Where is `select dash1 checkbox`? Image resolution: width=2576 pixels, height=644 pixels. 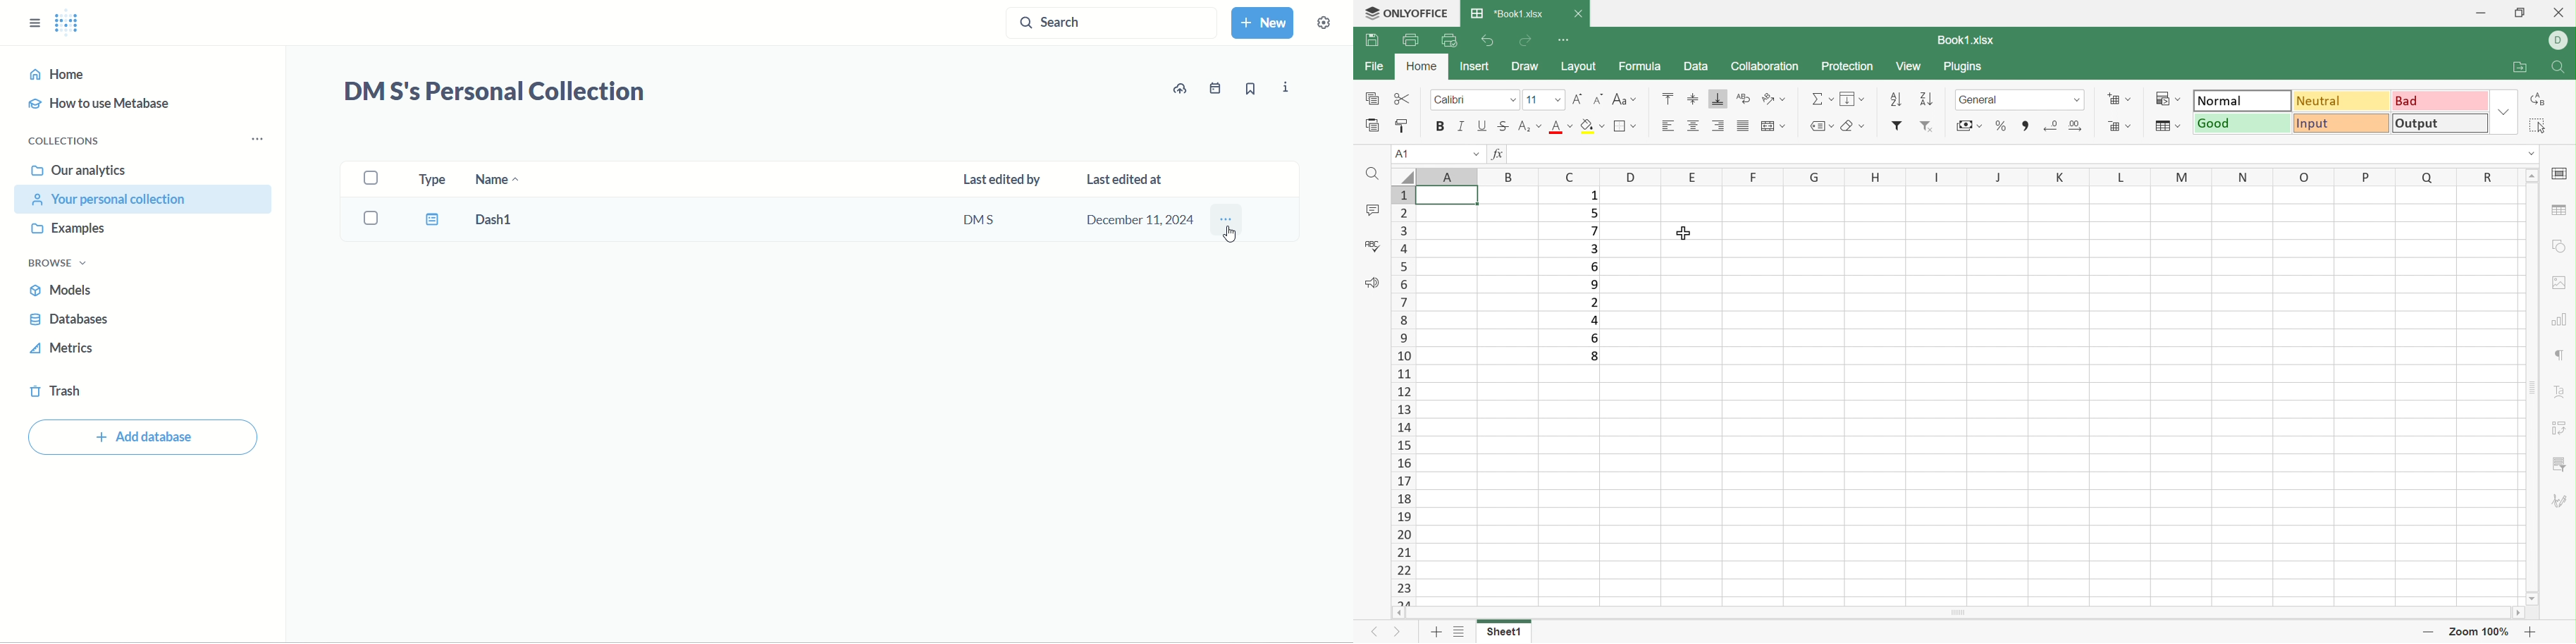 select dash1 checkbox is located at coordinates (374, 219).